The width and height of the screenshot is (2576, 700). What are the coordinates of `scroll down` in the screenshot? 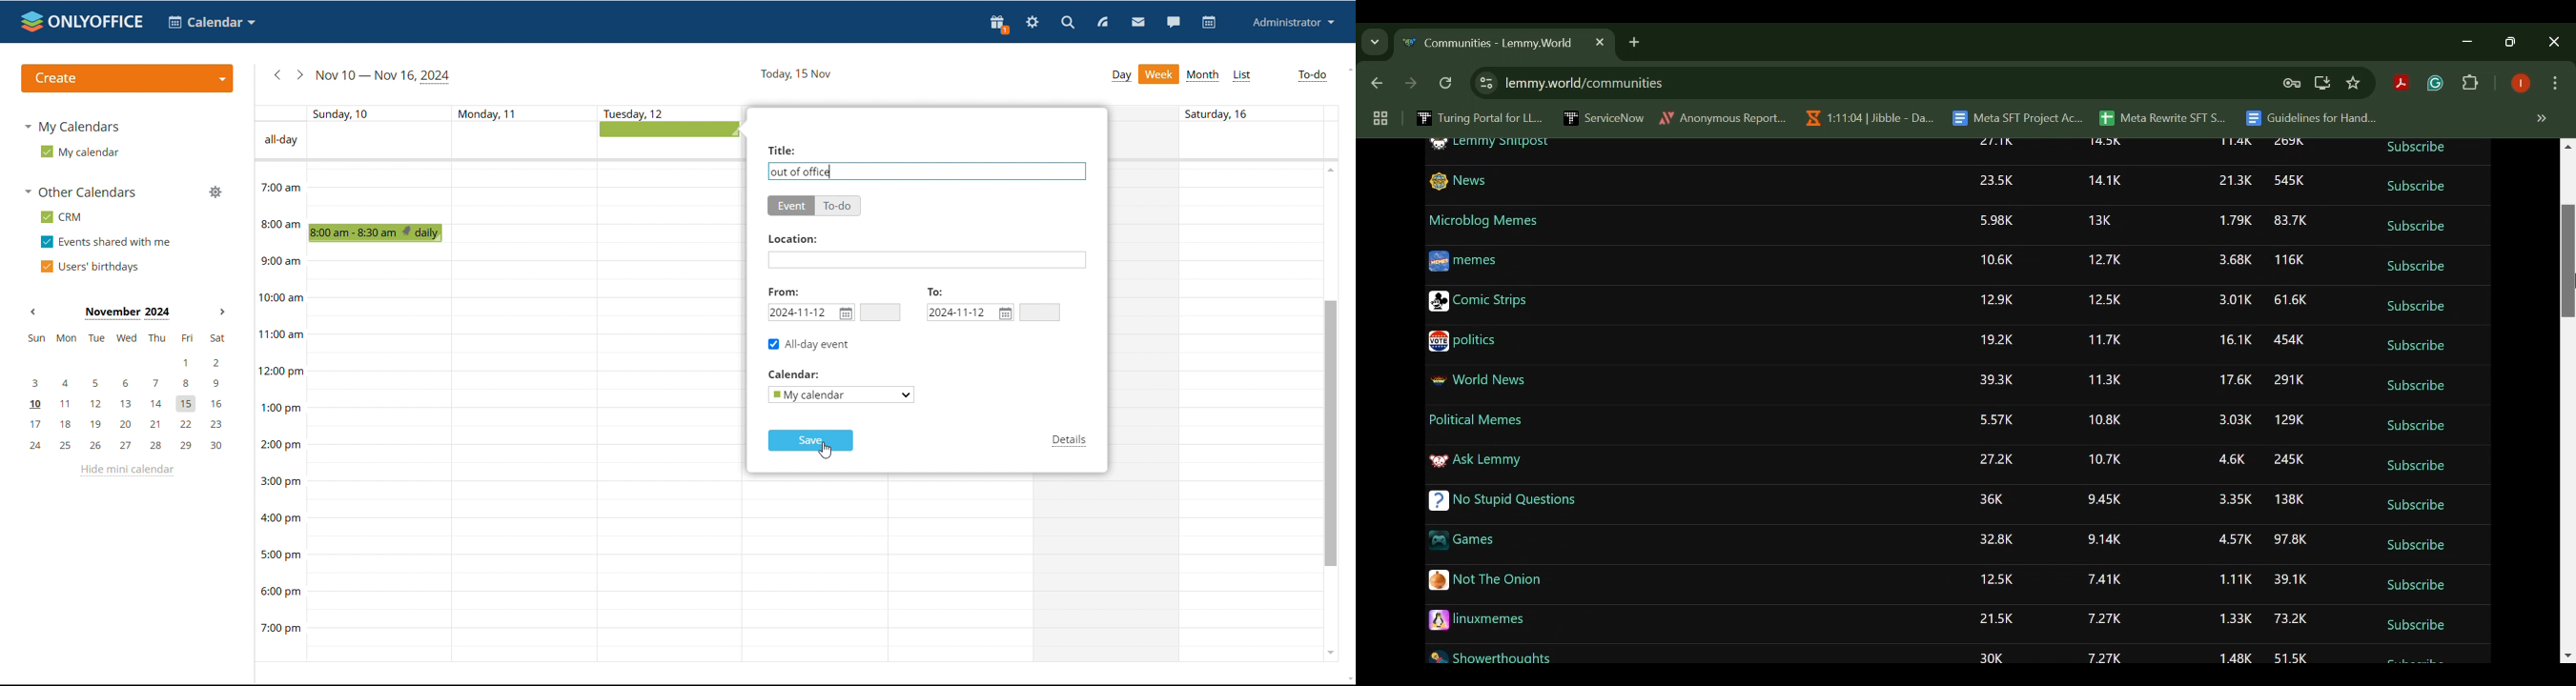 It's located at (1330, 653).